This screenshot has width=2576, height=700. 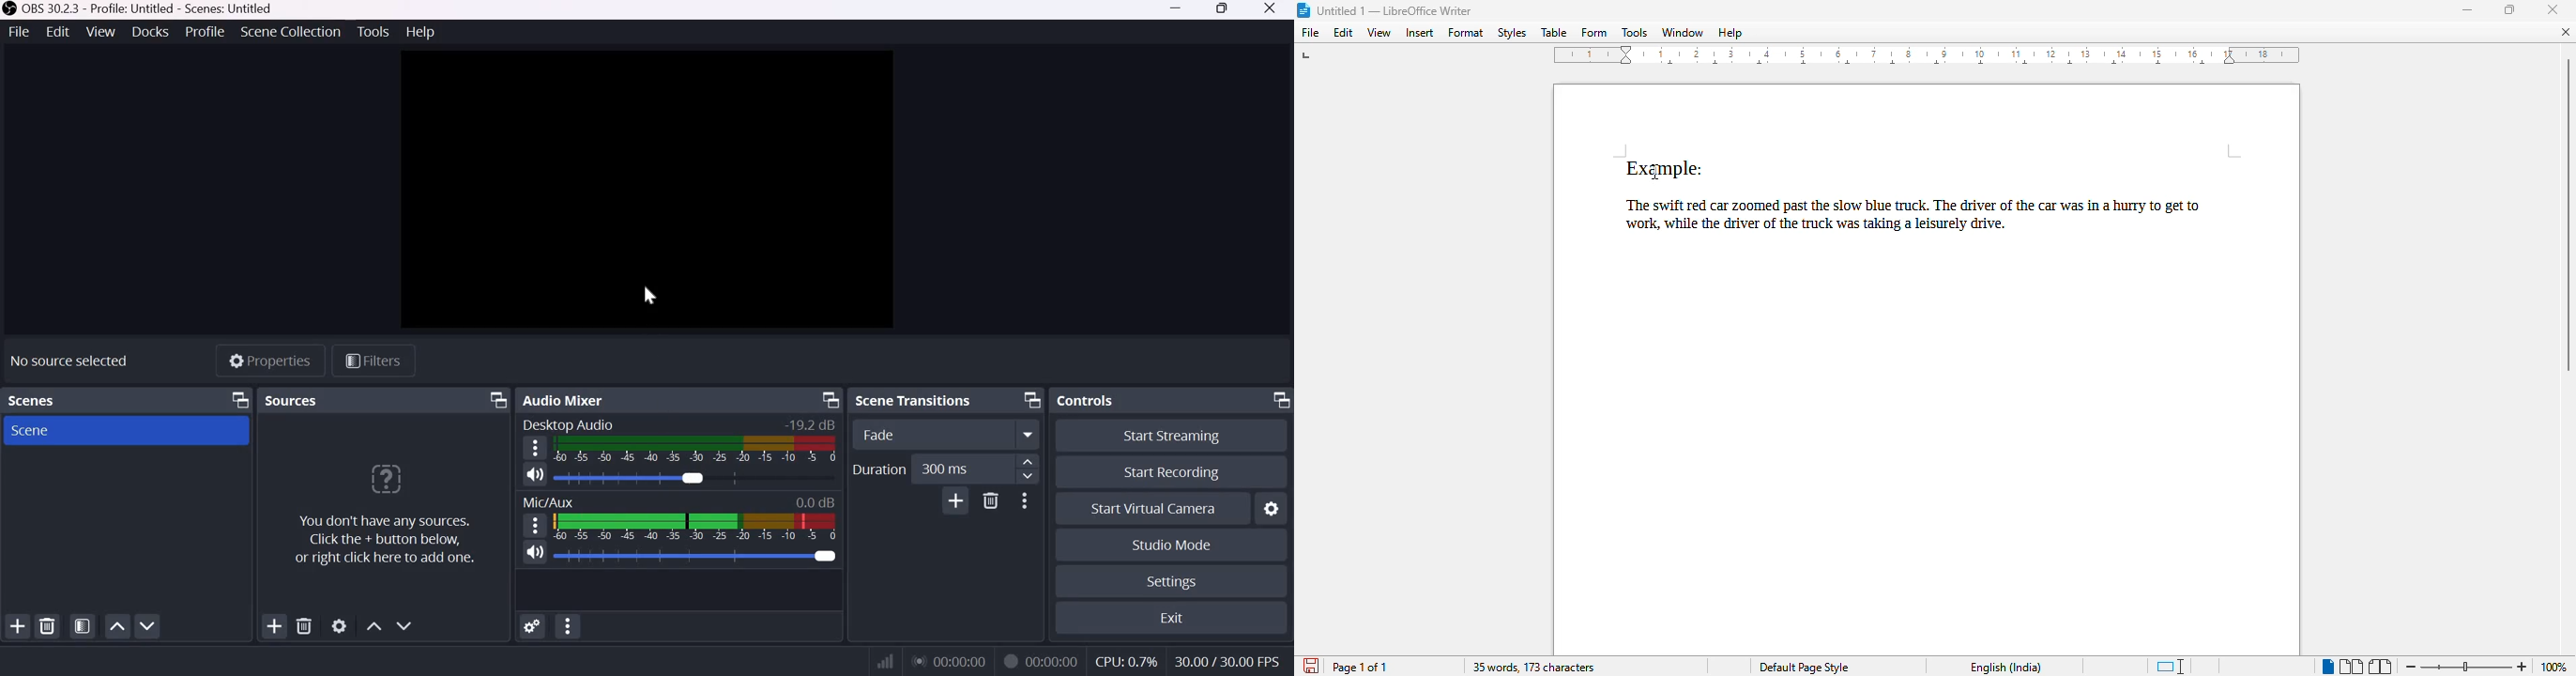 What do you see at coordinates (1010, 660) in the screenshot?
I see `Recording Status Icon` at bounding box center [1010, 660].